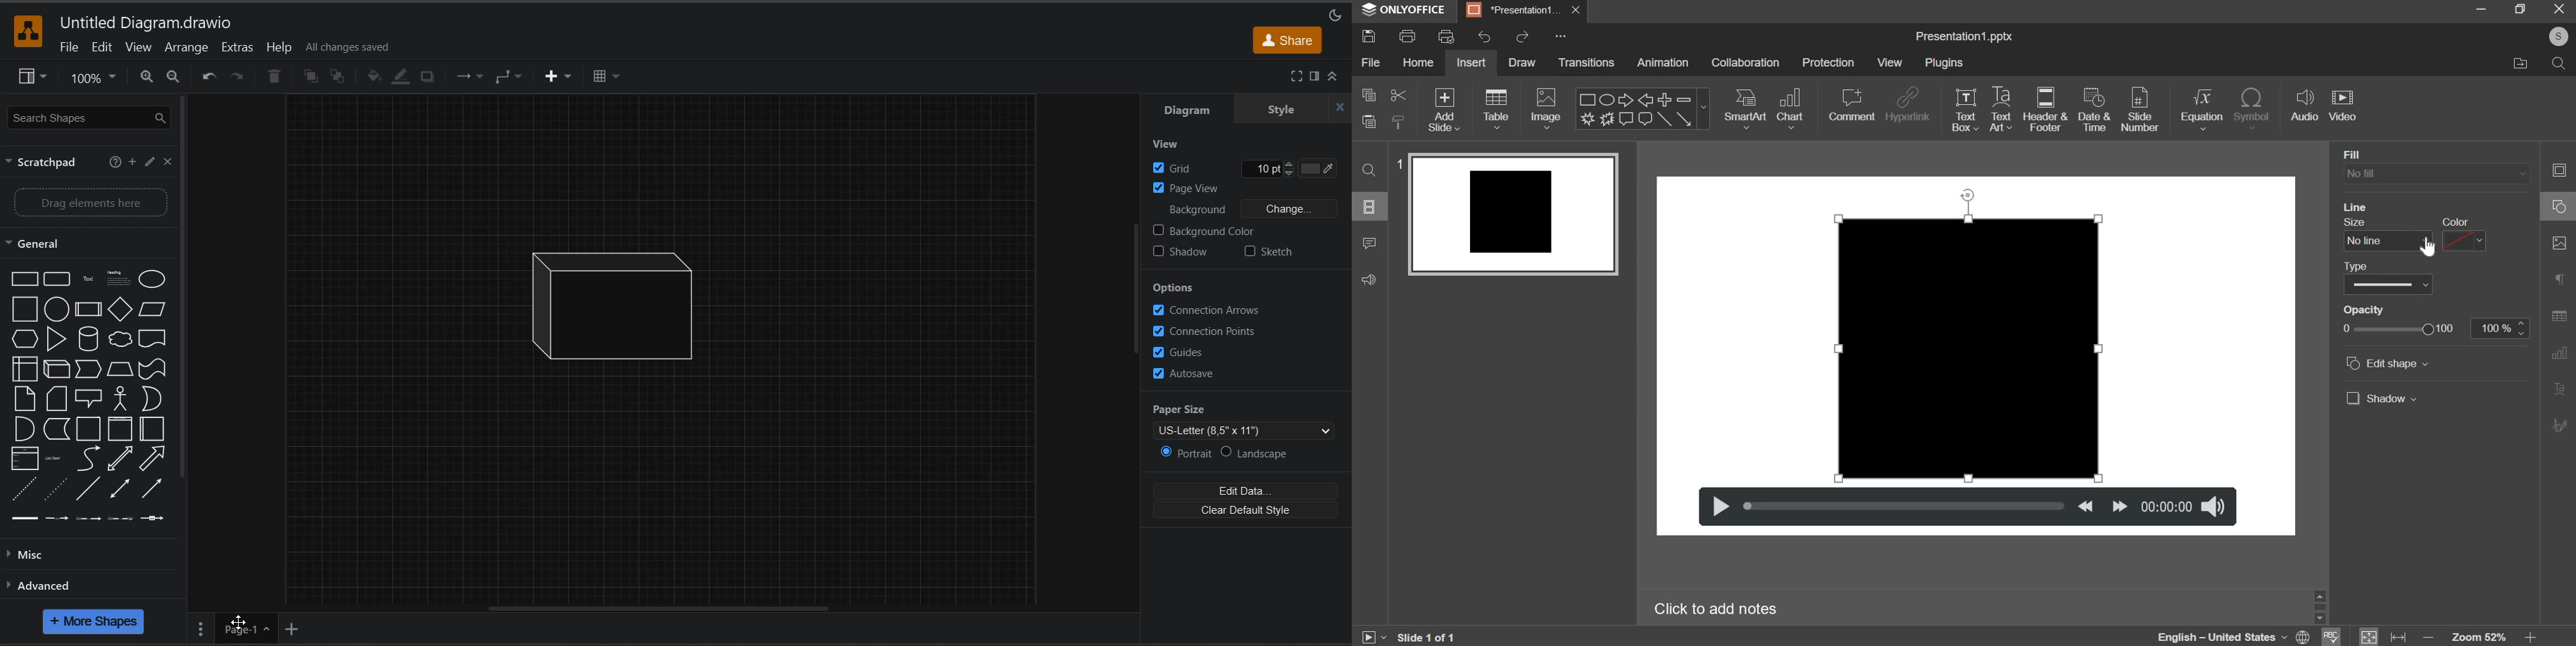 The width and height of the screenshot is (2576, 672). Describe the element at coordinates (1250, 167) in the screenshot. I see `Grid size` at that location.